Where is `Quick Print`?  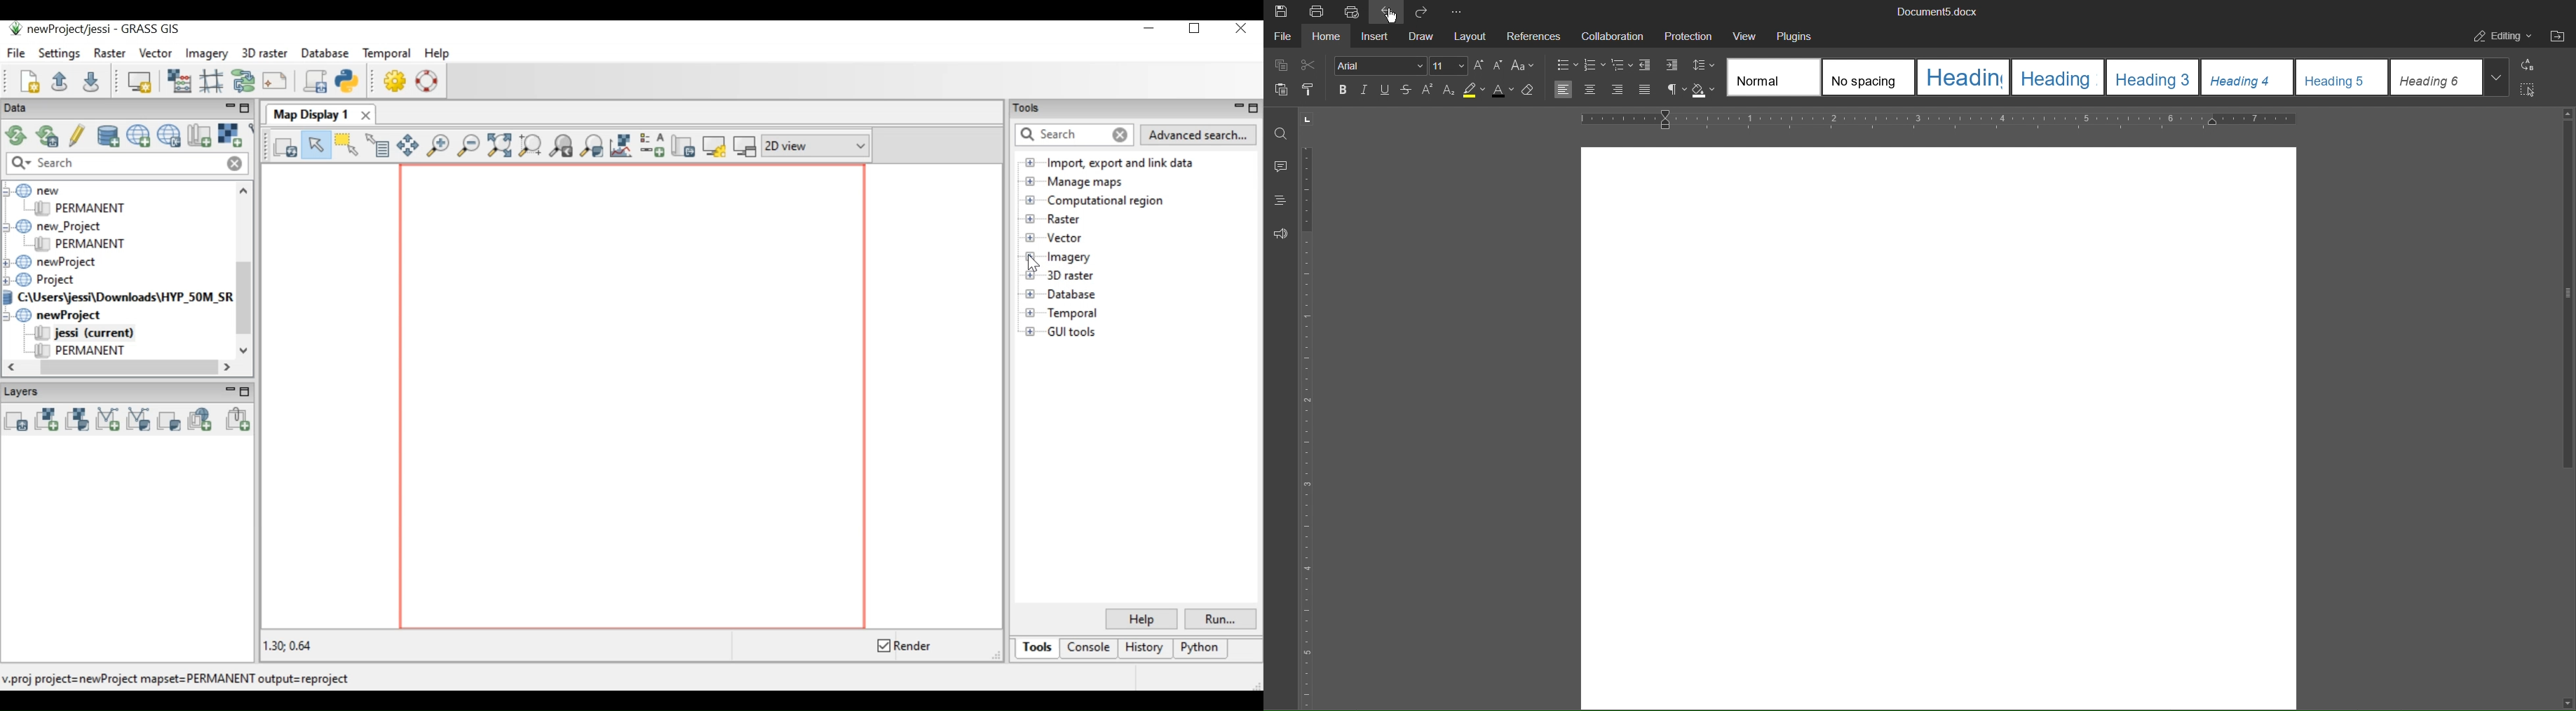 Quick Print is located at coordinates (1354, 11).